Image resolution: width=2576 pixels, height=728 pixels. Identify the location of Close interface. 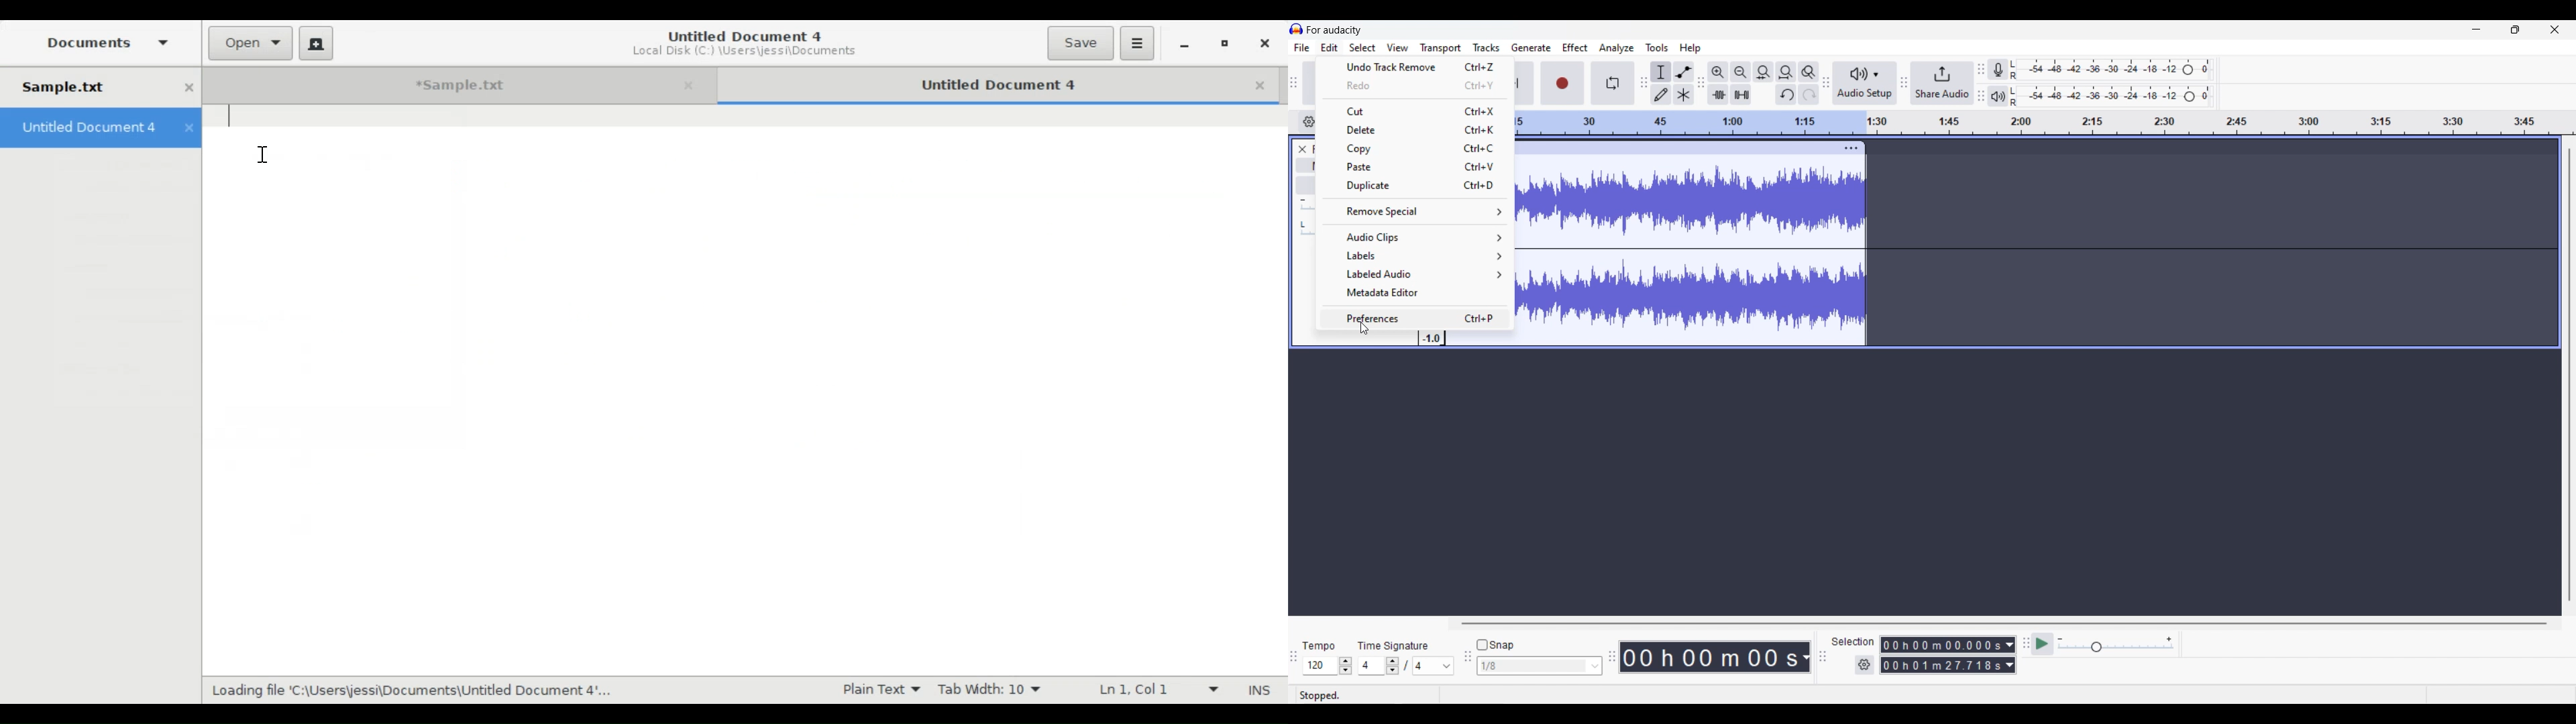
(2555, 29).